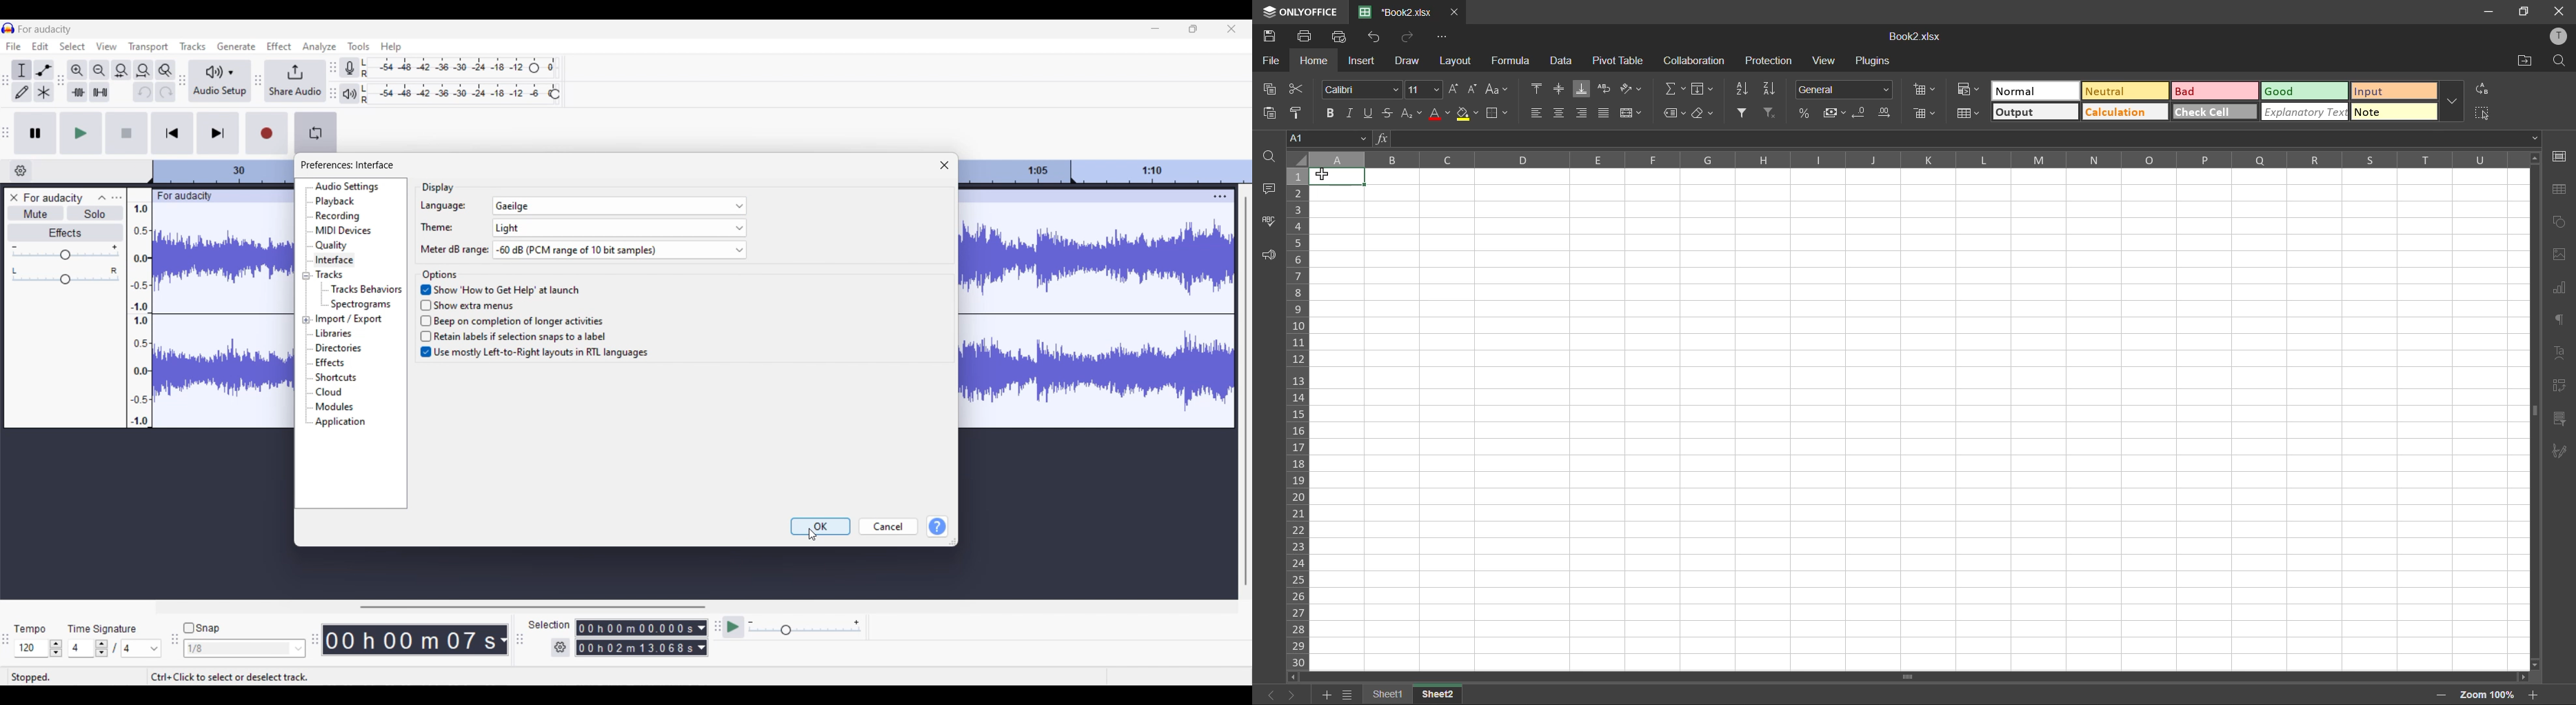  I want to click on conditional formatting, so click(1972, 88).